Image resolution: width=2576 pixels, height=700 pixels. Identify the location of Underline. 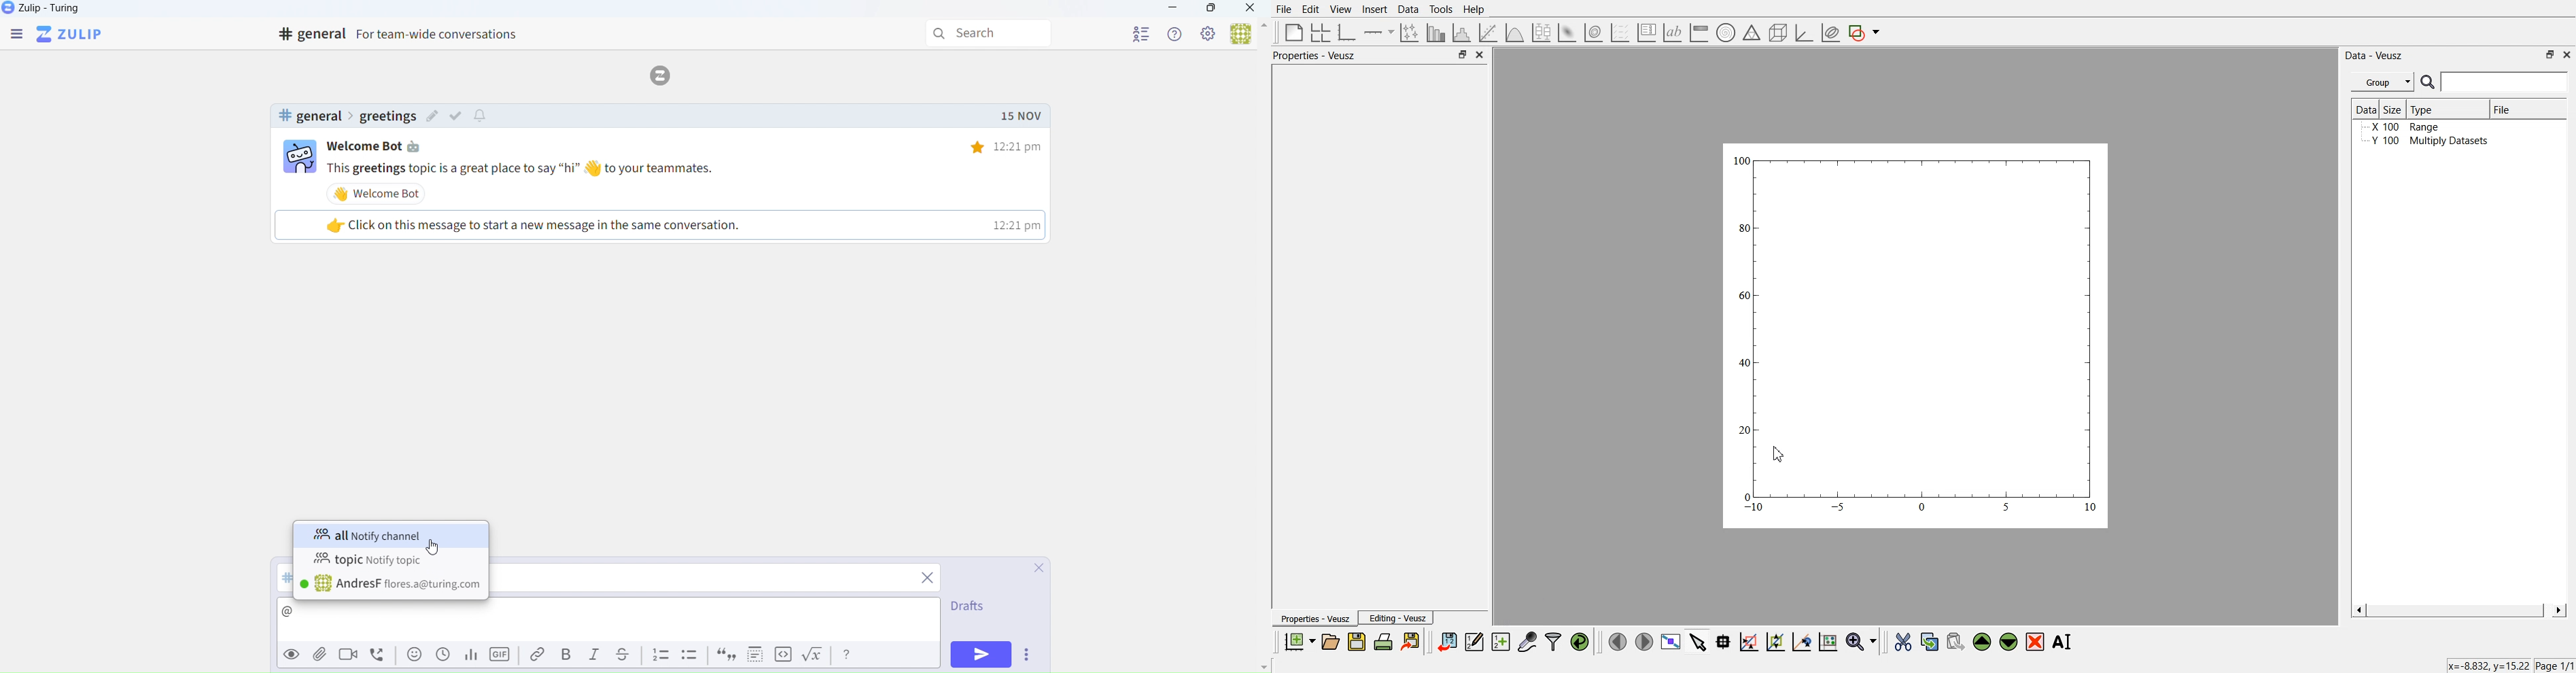
(628, 655).